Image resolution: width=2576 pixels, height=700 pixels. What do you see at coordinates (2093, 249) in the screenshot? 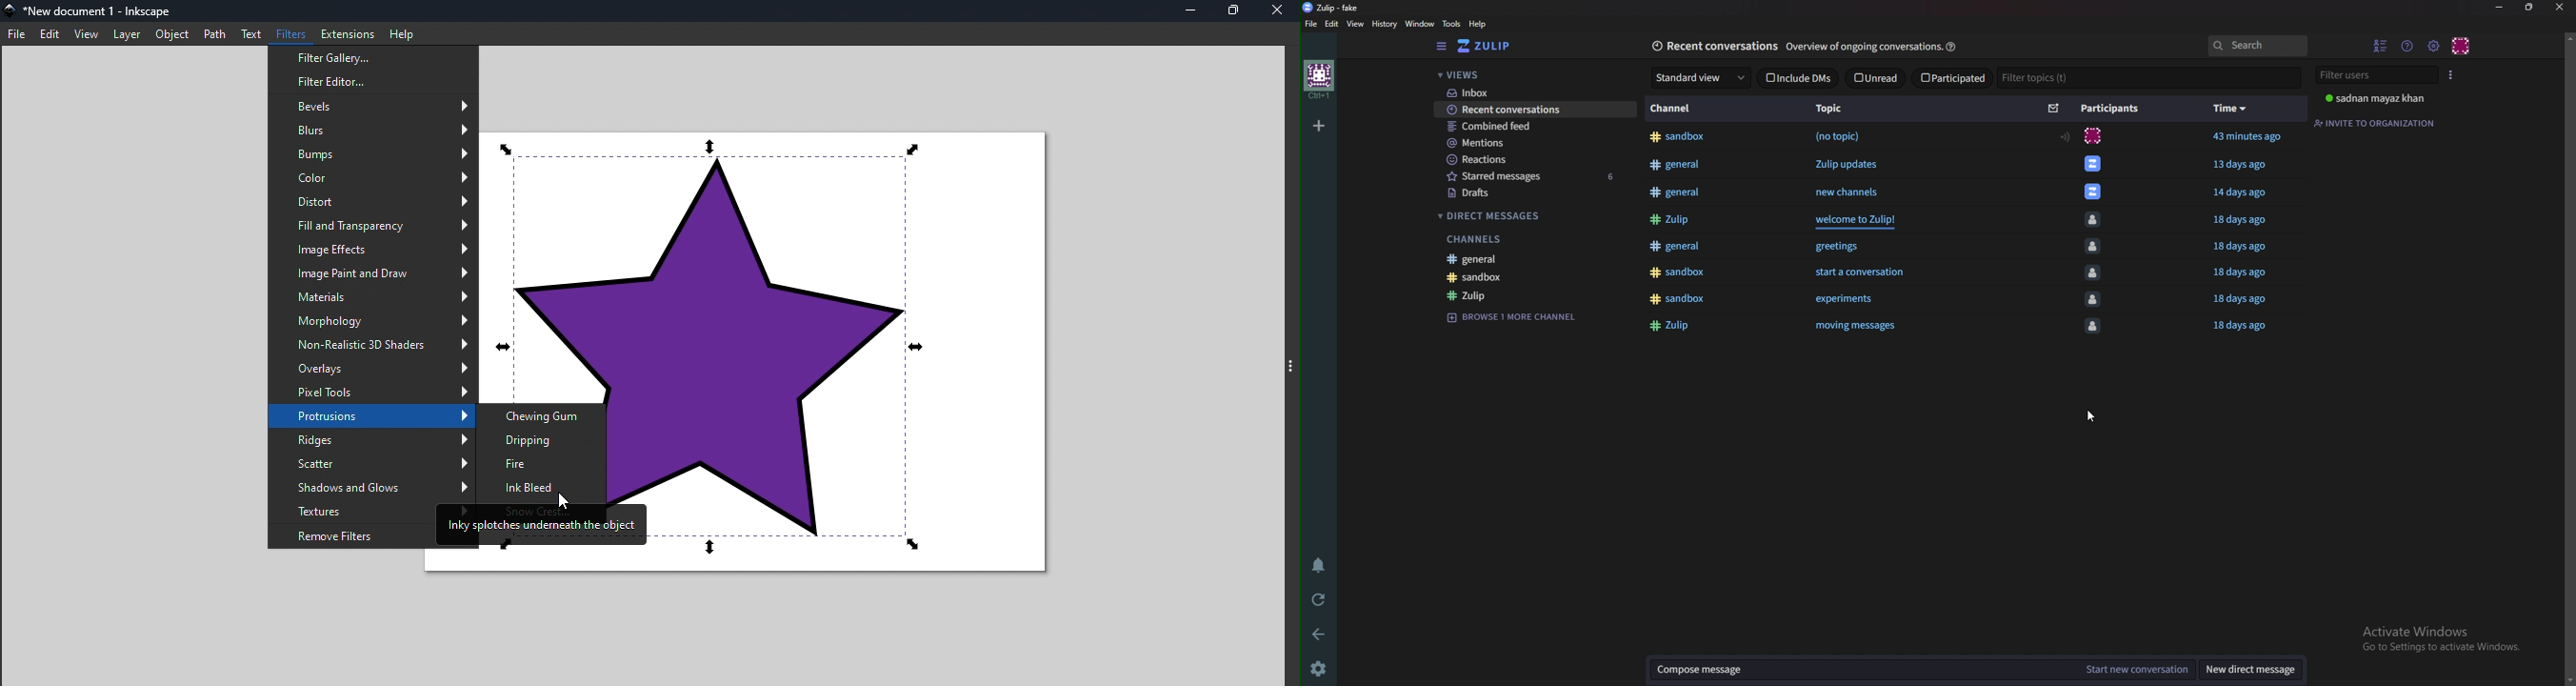
I see `icon` at bounding box center [2093, 249].